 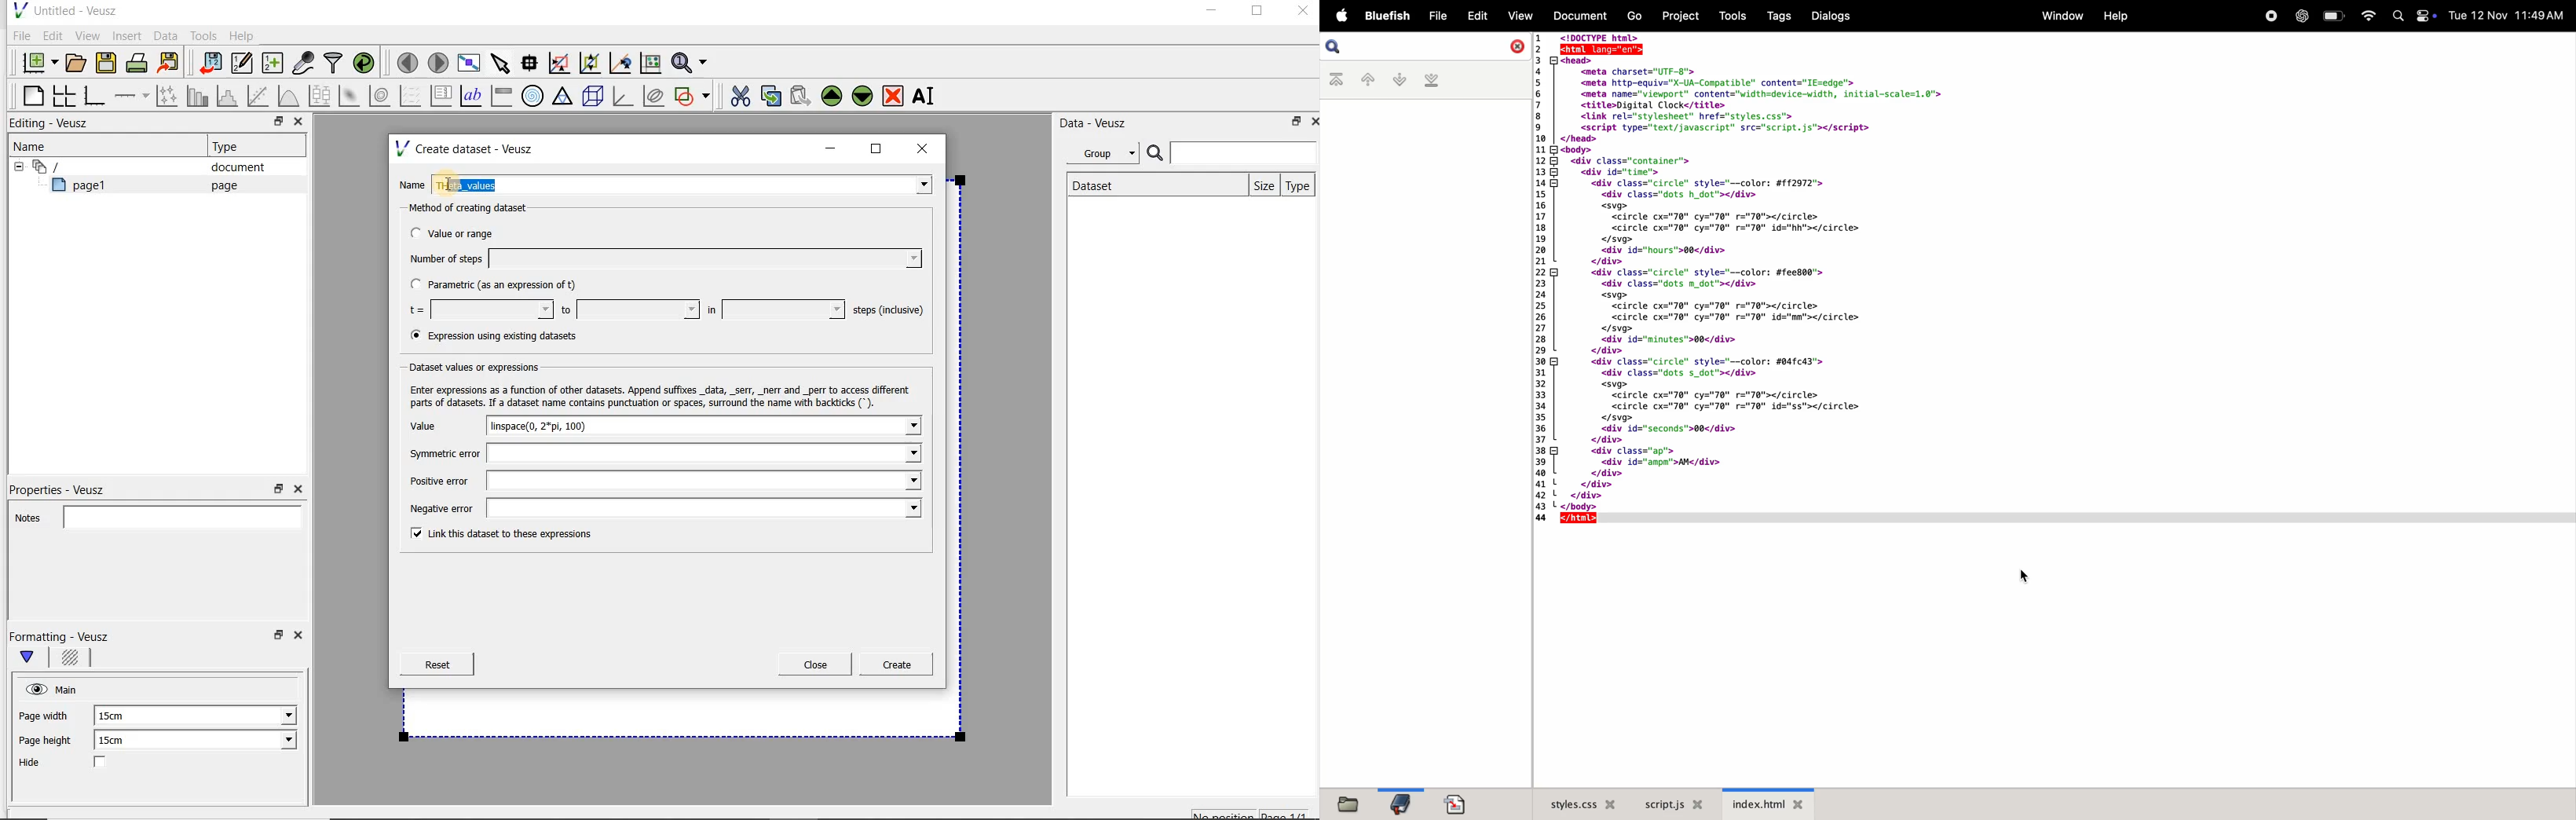 What do you see at coordinates (1455, 804) in the screenshot?
I see `import doc` at bounding box center [1455, 804].